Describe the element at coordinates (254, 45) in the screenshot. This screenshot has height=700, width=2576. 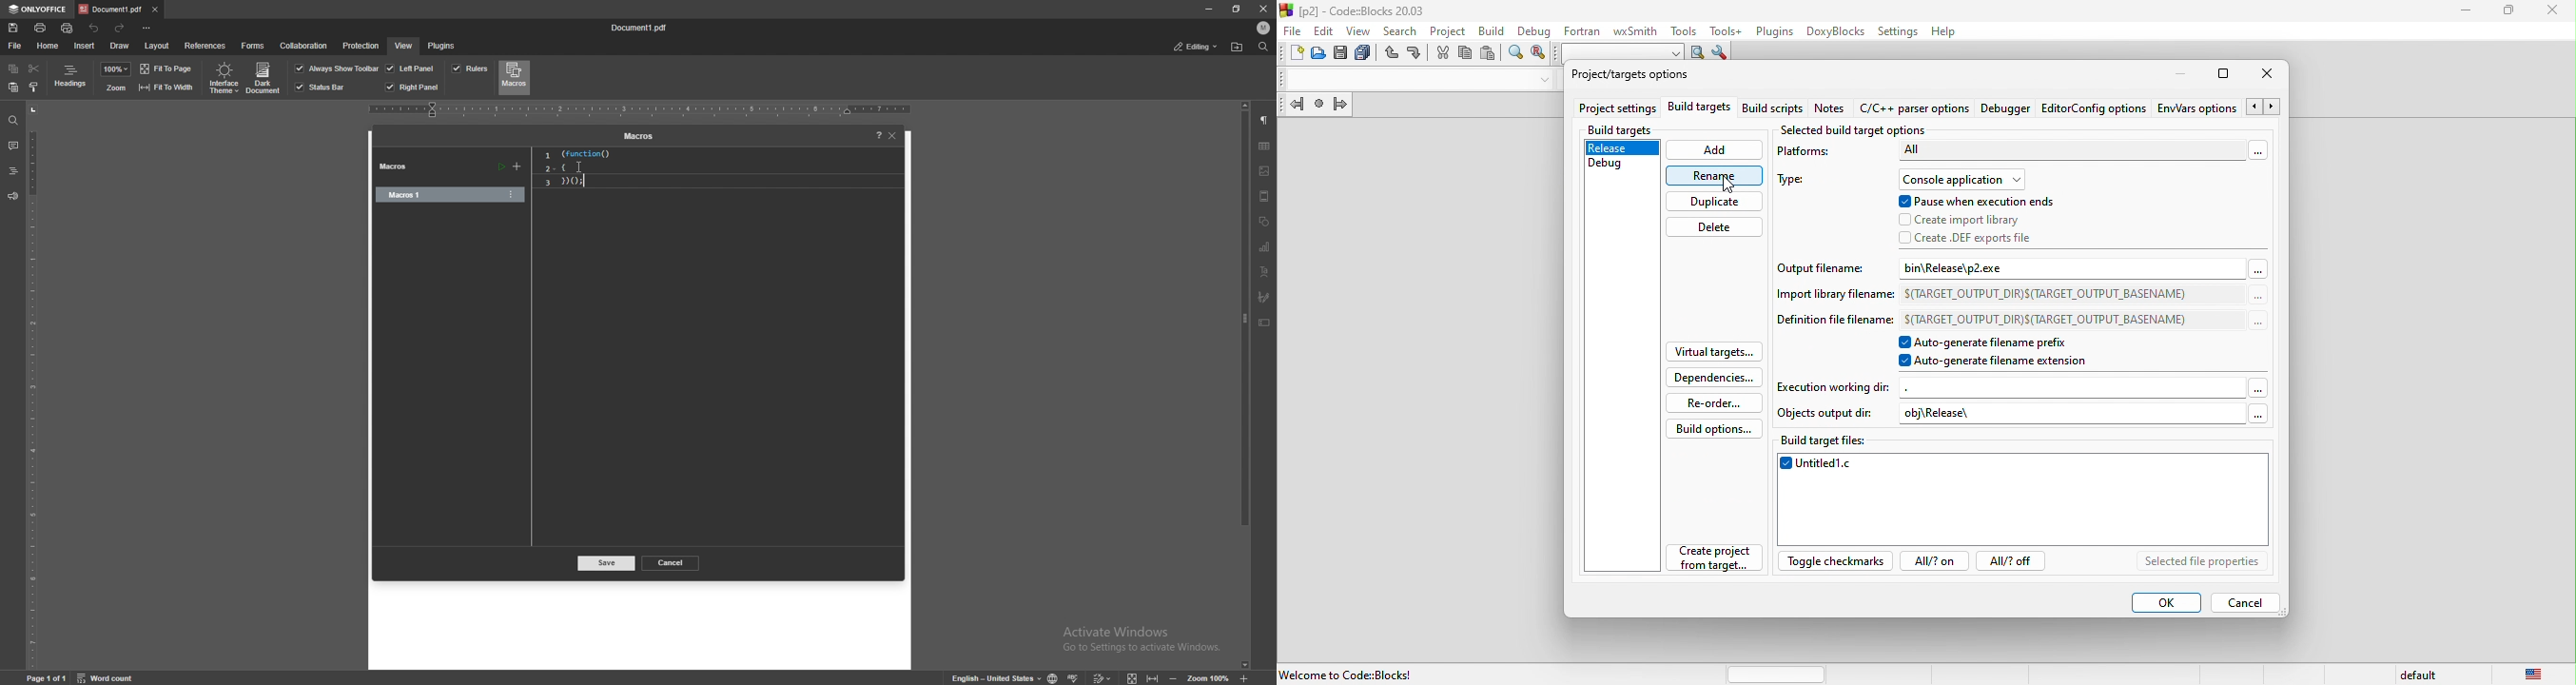
I see `forms` at that location.